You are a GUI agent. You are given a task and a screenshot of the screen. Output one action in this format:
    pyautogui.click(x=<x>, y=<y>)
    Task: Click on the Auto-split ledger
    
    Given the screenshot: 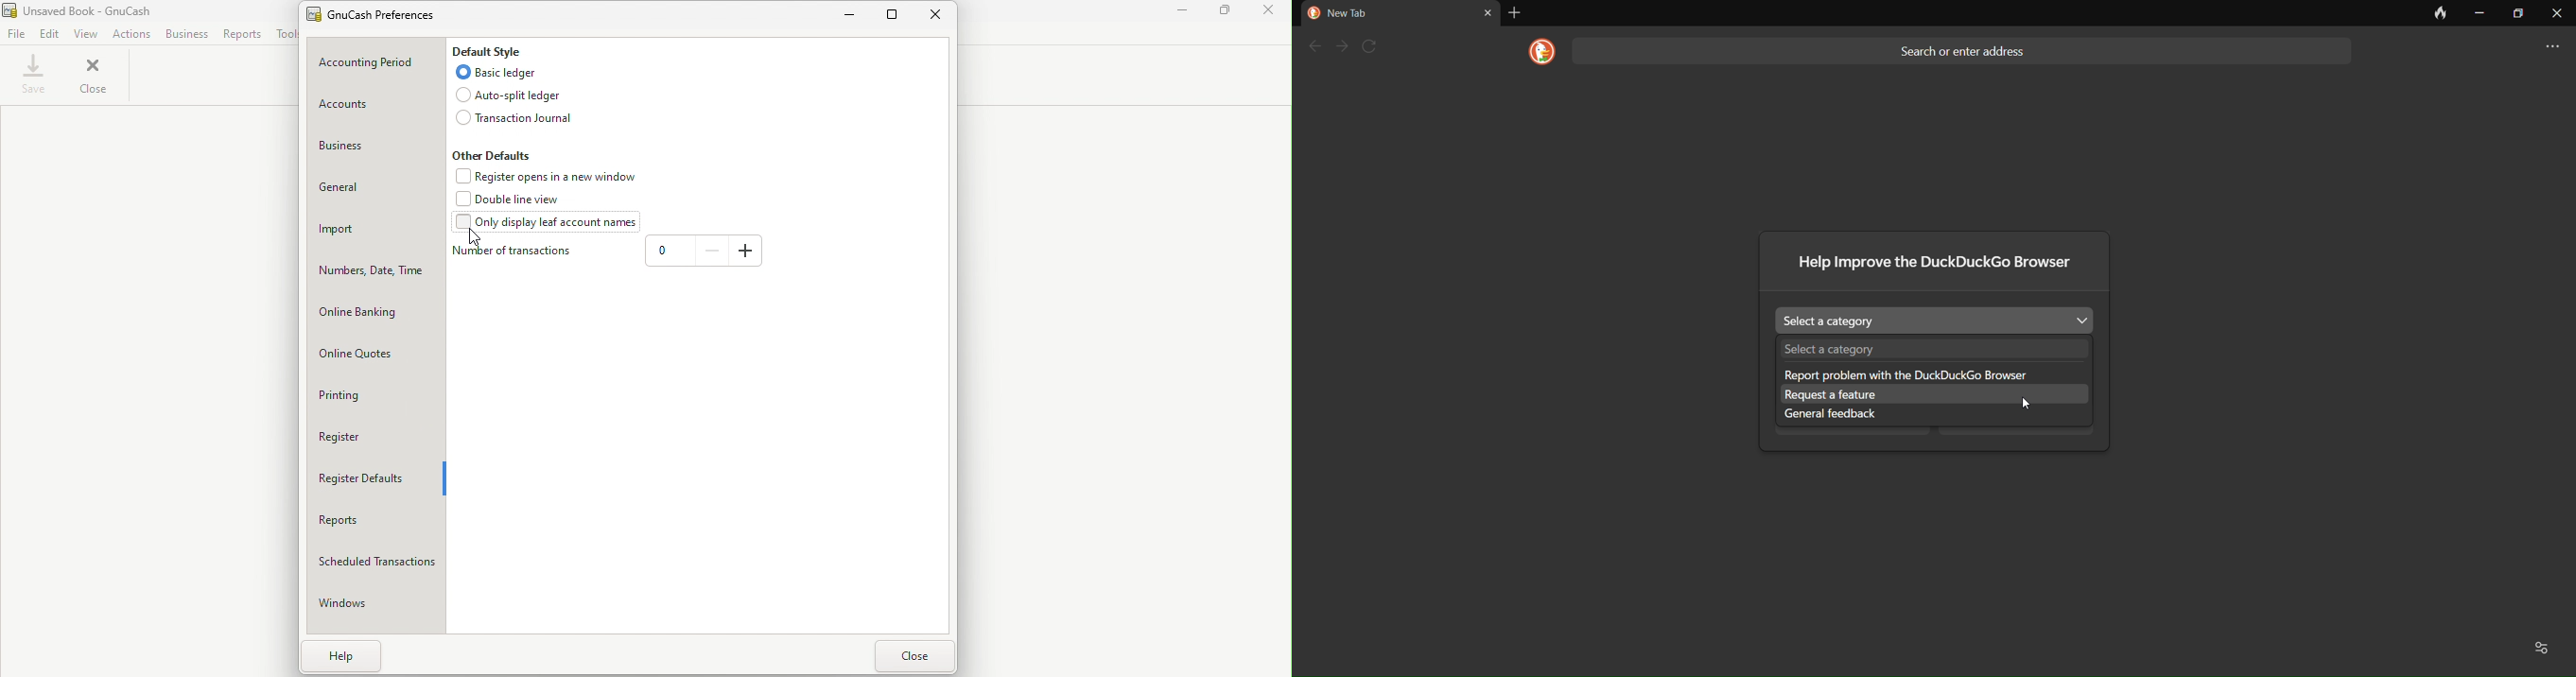 What is the action you would take?
    pyautogui.click(x=515, y=95)
    